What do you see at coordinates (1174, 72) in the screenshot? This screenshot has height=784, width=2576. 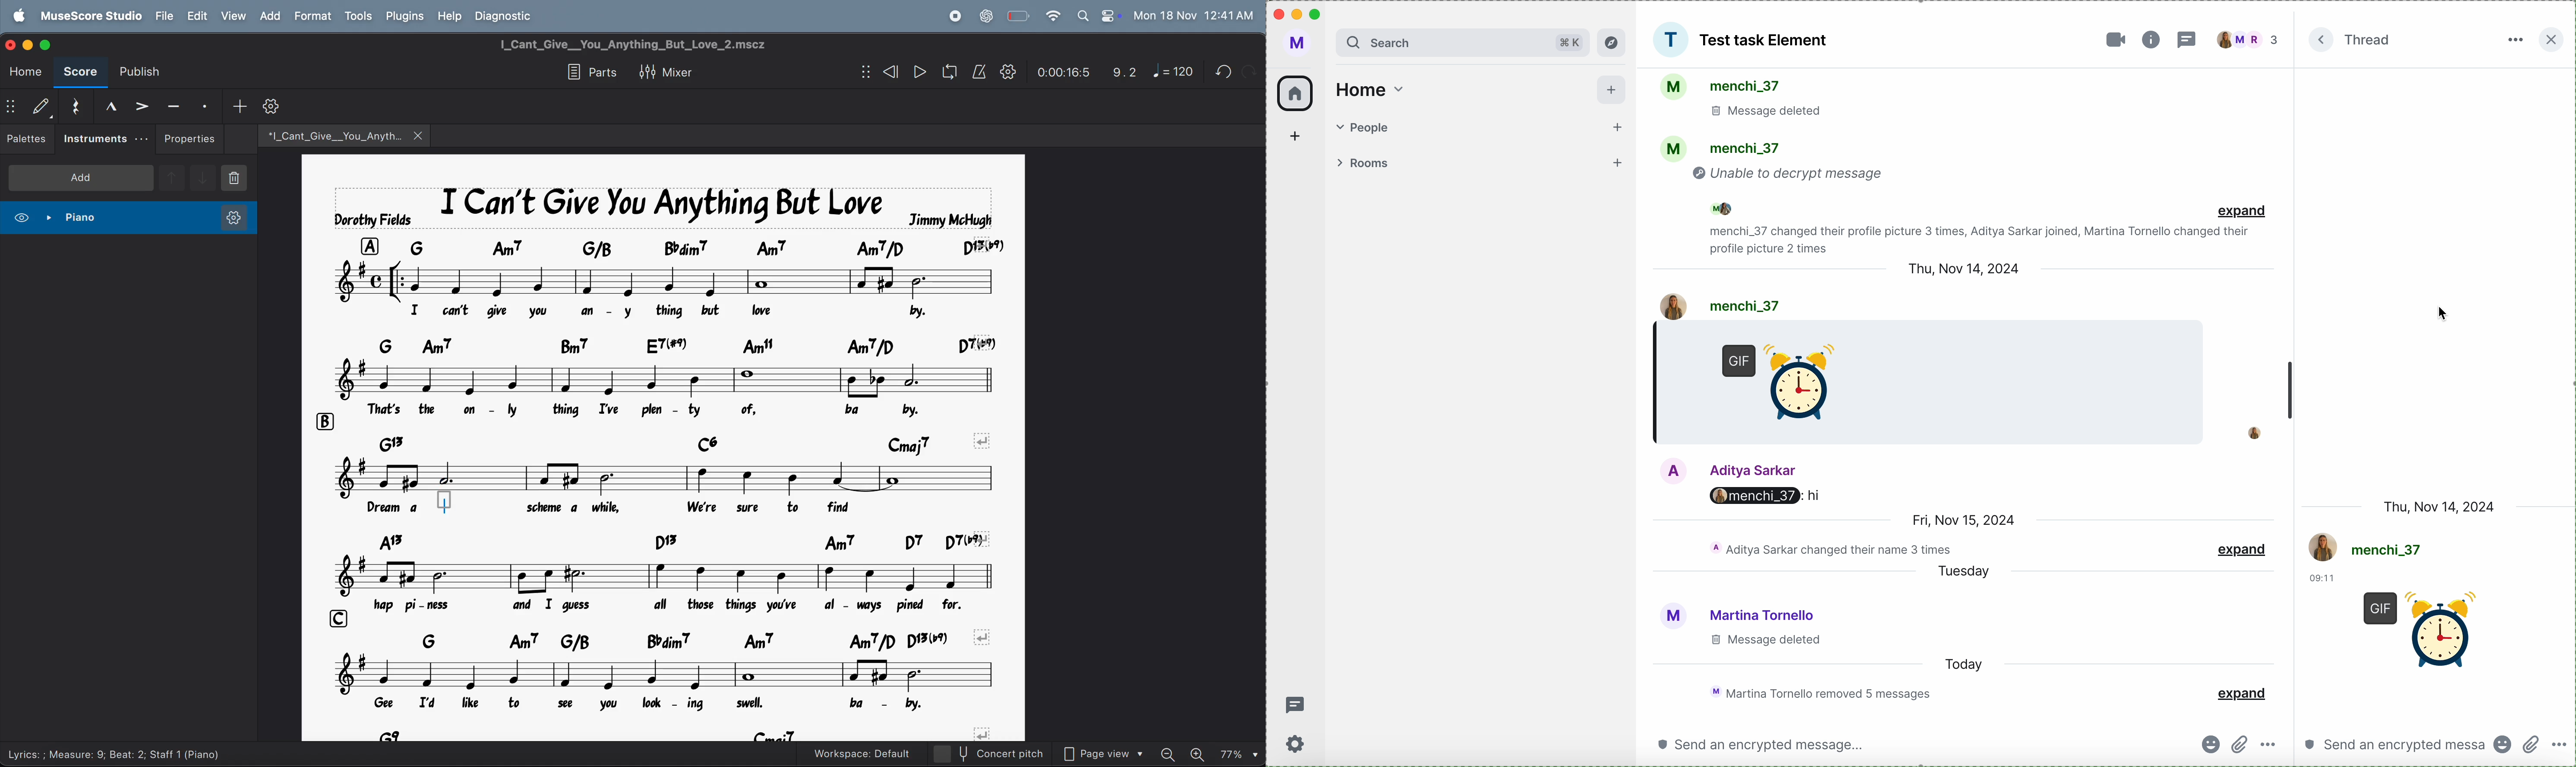 I see `note 120` at bounding box center [1174, 72].